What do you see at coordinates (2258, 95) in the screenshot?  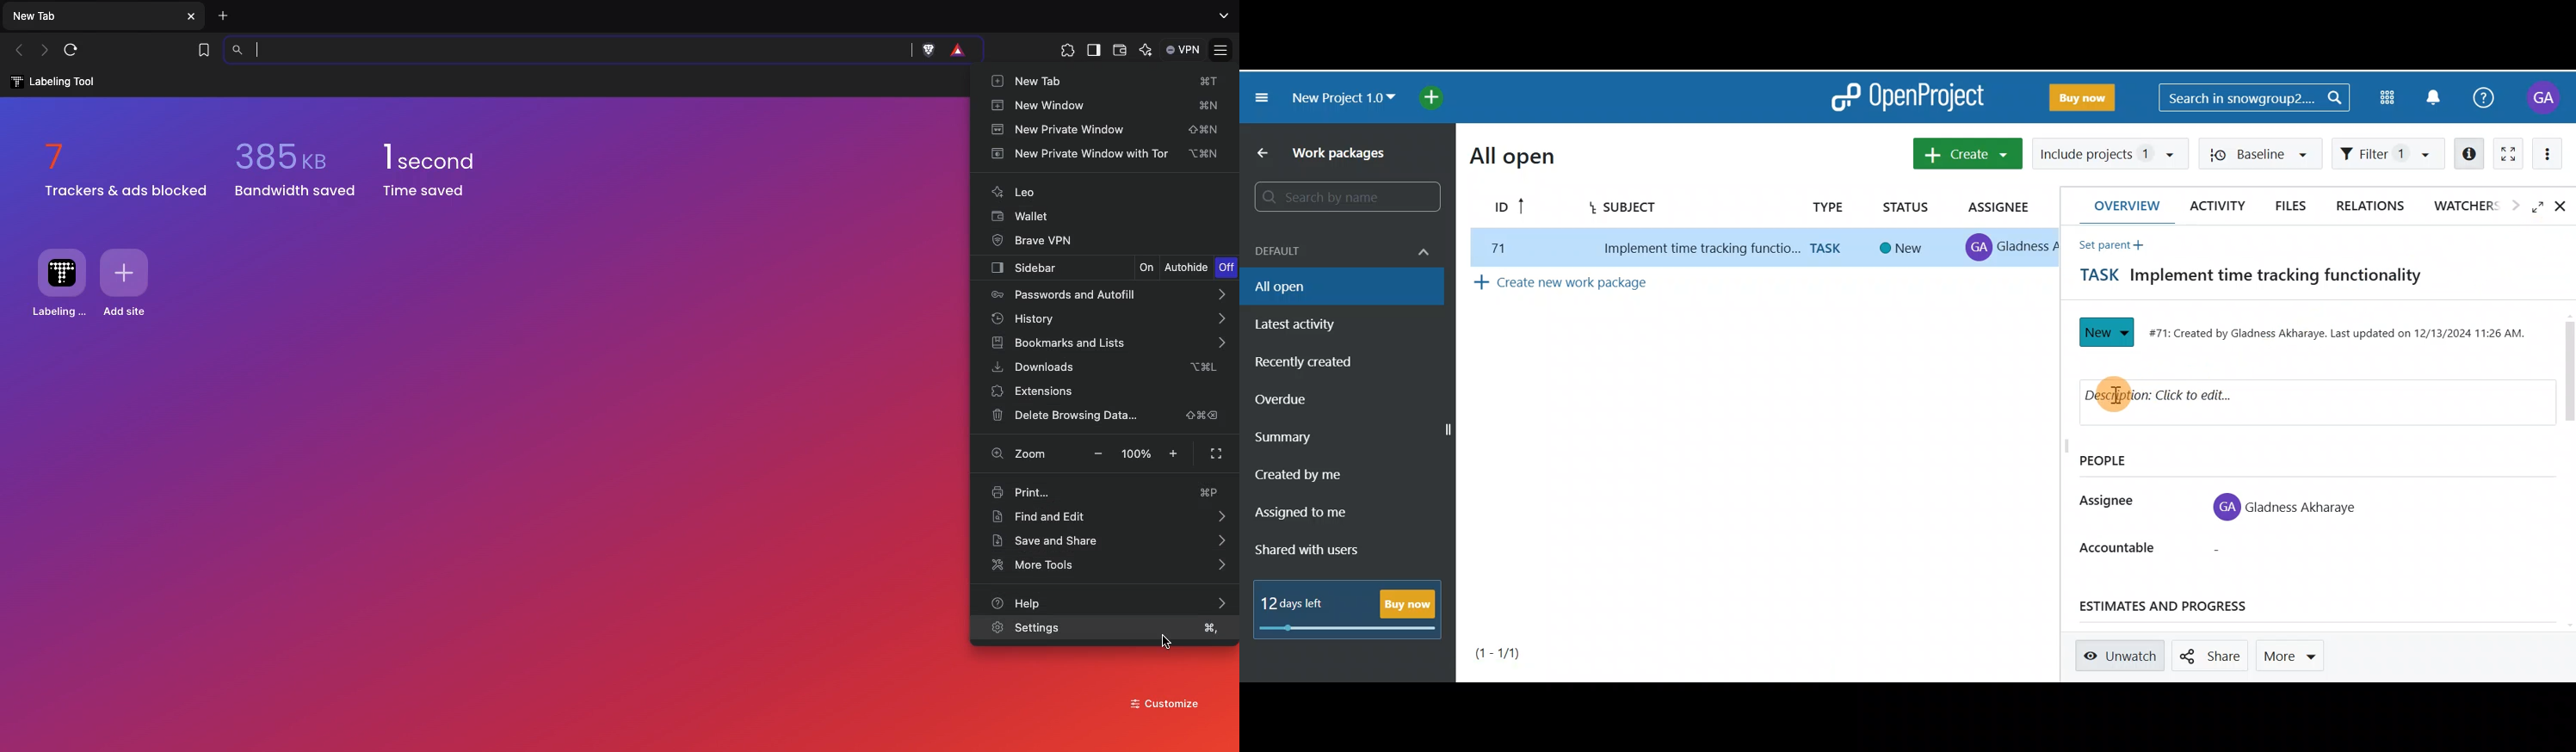 I see `Search bar` at bounding box center [2258, 95].